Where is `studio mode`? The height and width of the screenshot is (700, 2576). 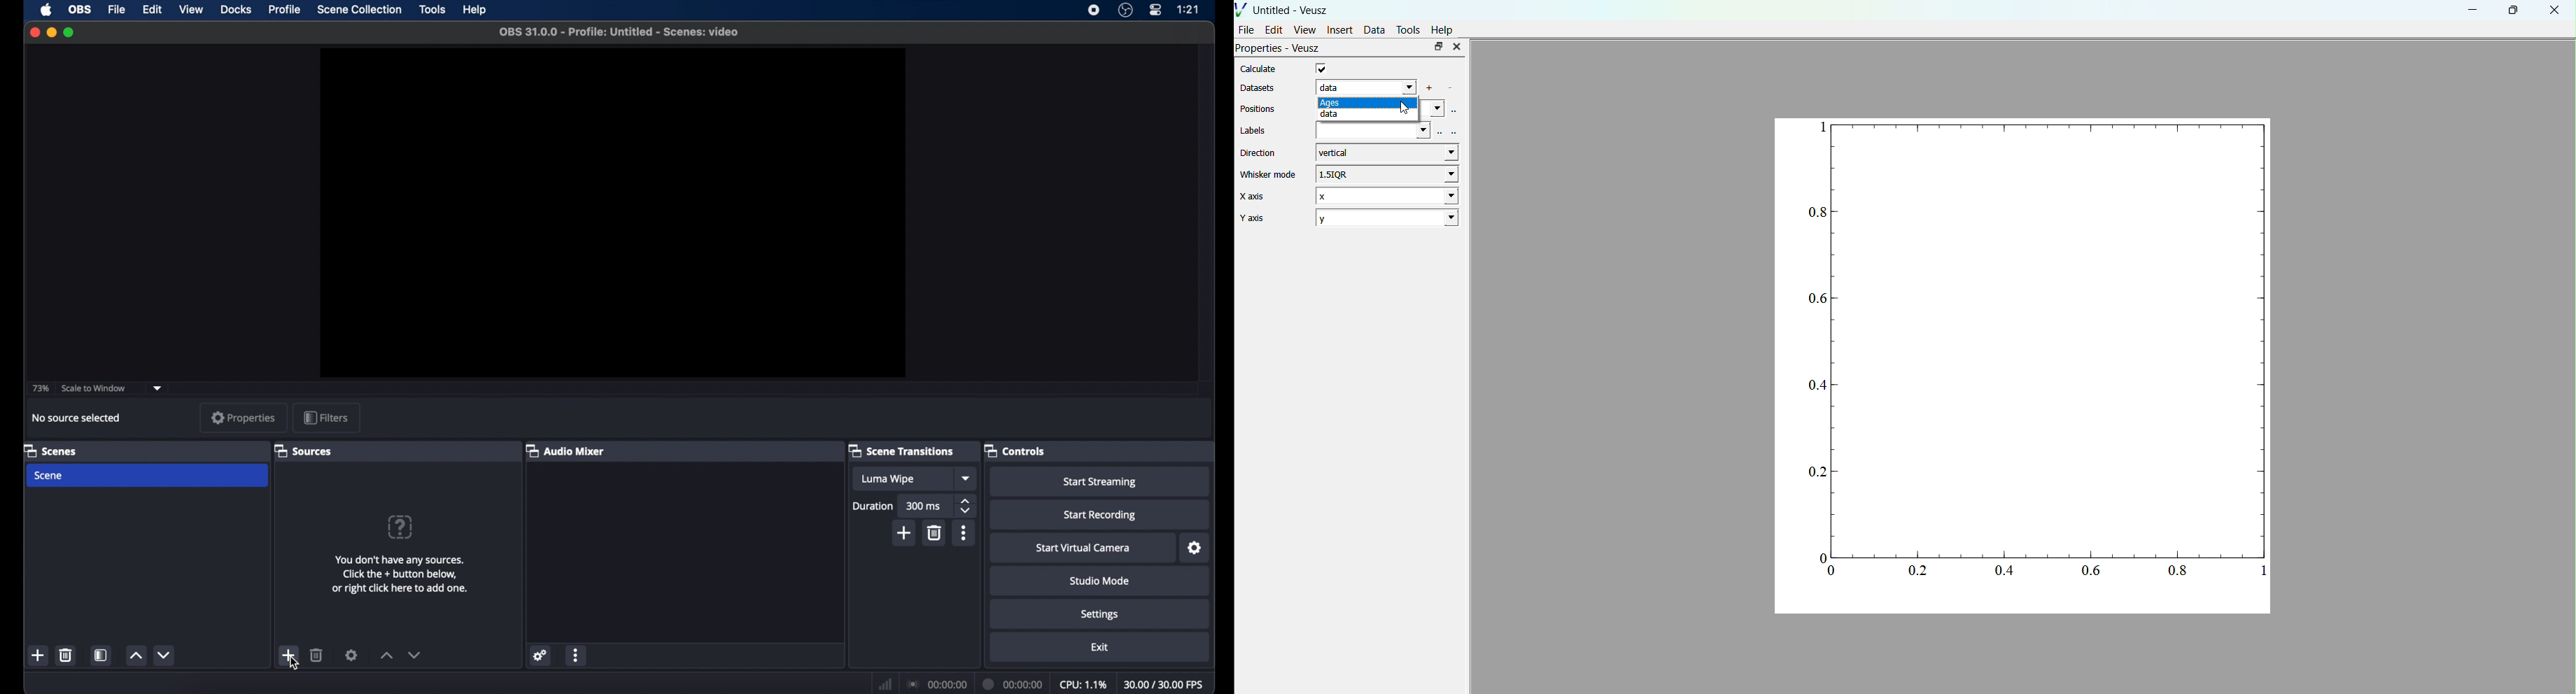
studio mode is located at coordinates (1098, 581).